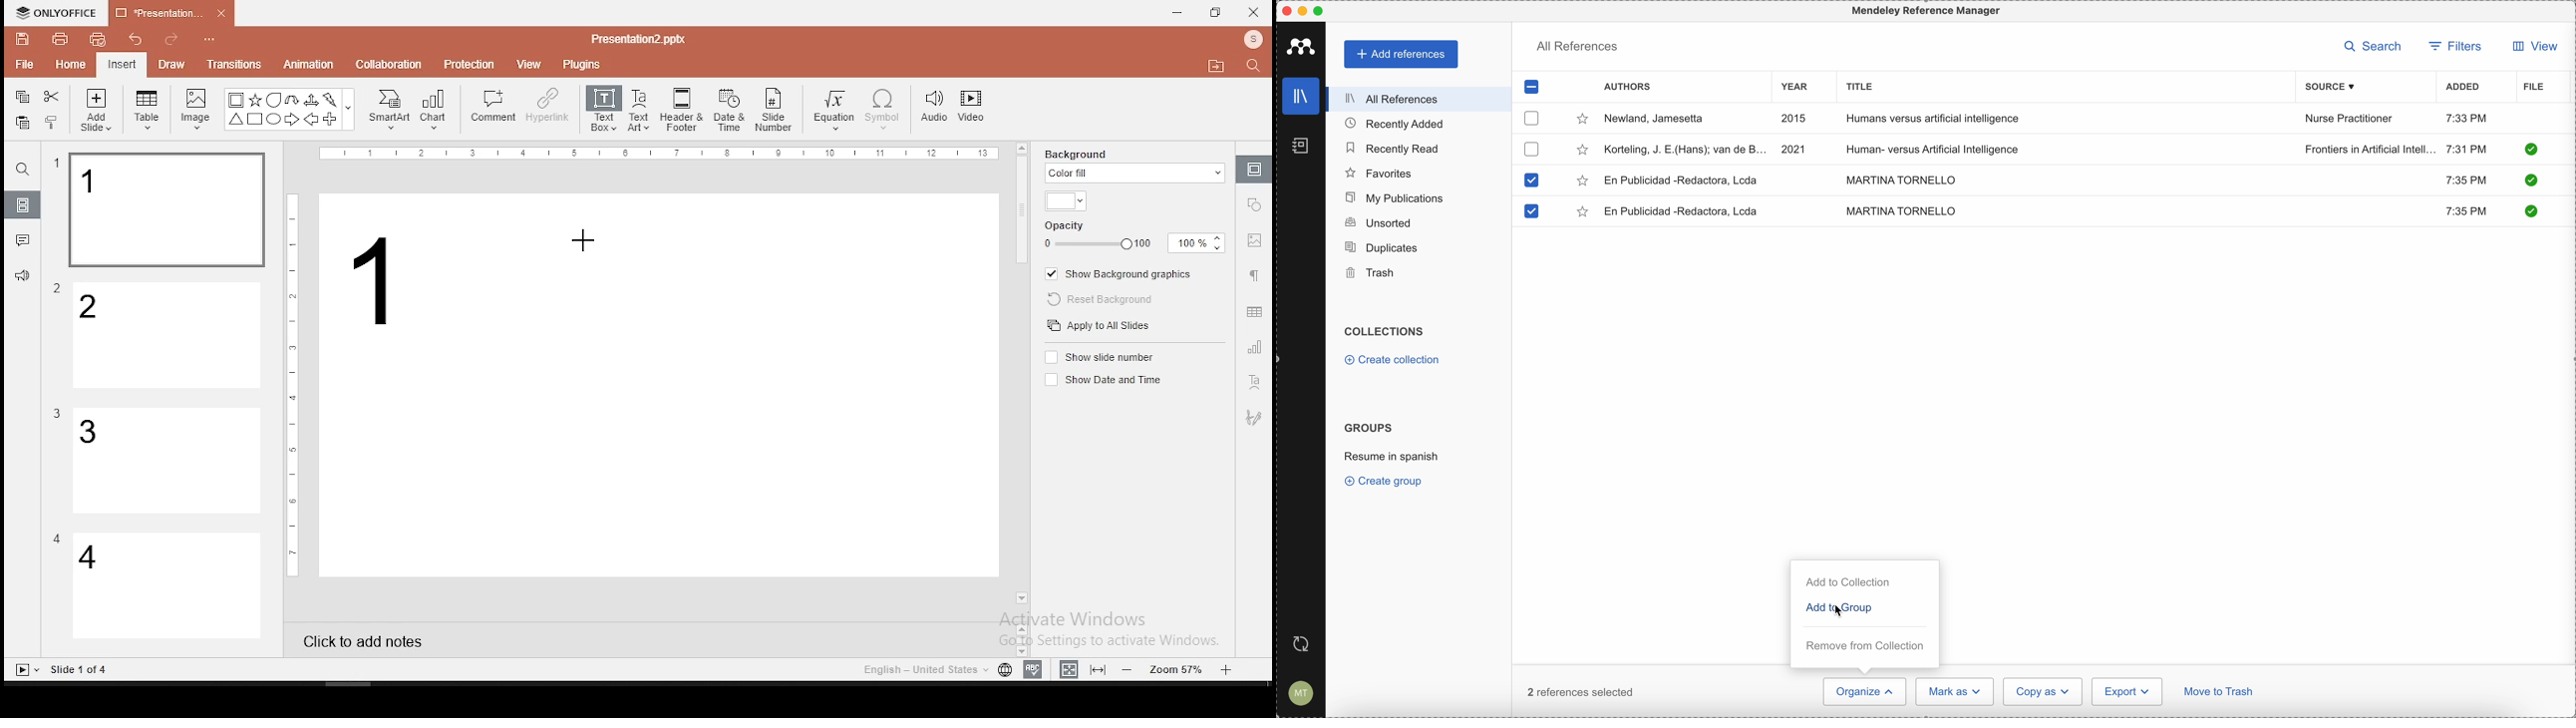 Image resolution: width=2576 pixels, height=728 pixels. What do you see at coordinates (57, 538) in the screenshot?
I see `` at bounding box center [57, 538].